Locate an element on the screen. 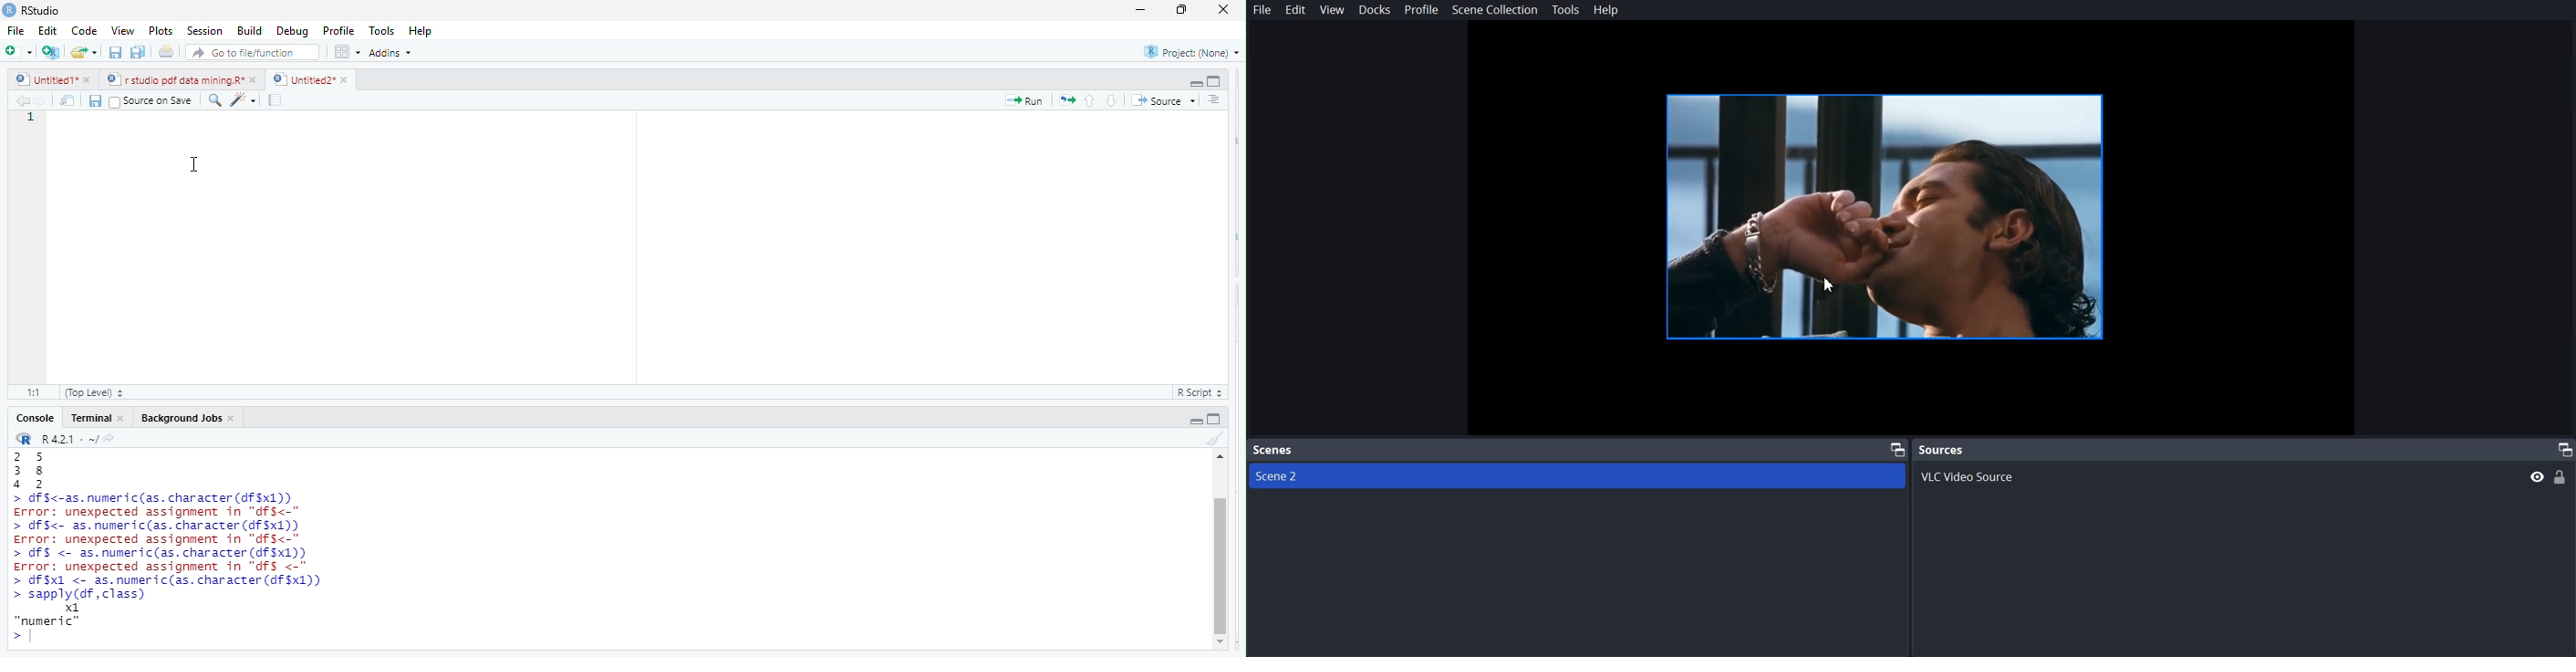 The height and width of the screenshot is (672, 2576). Code is located at coordinates (85, 30).